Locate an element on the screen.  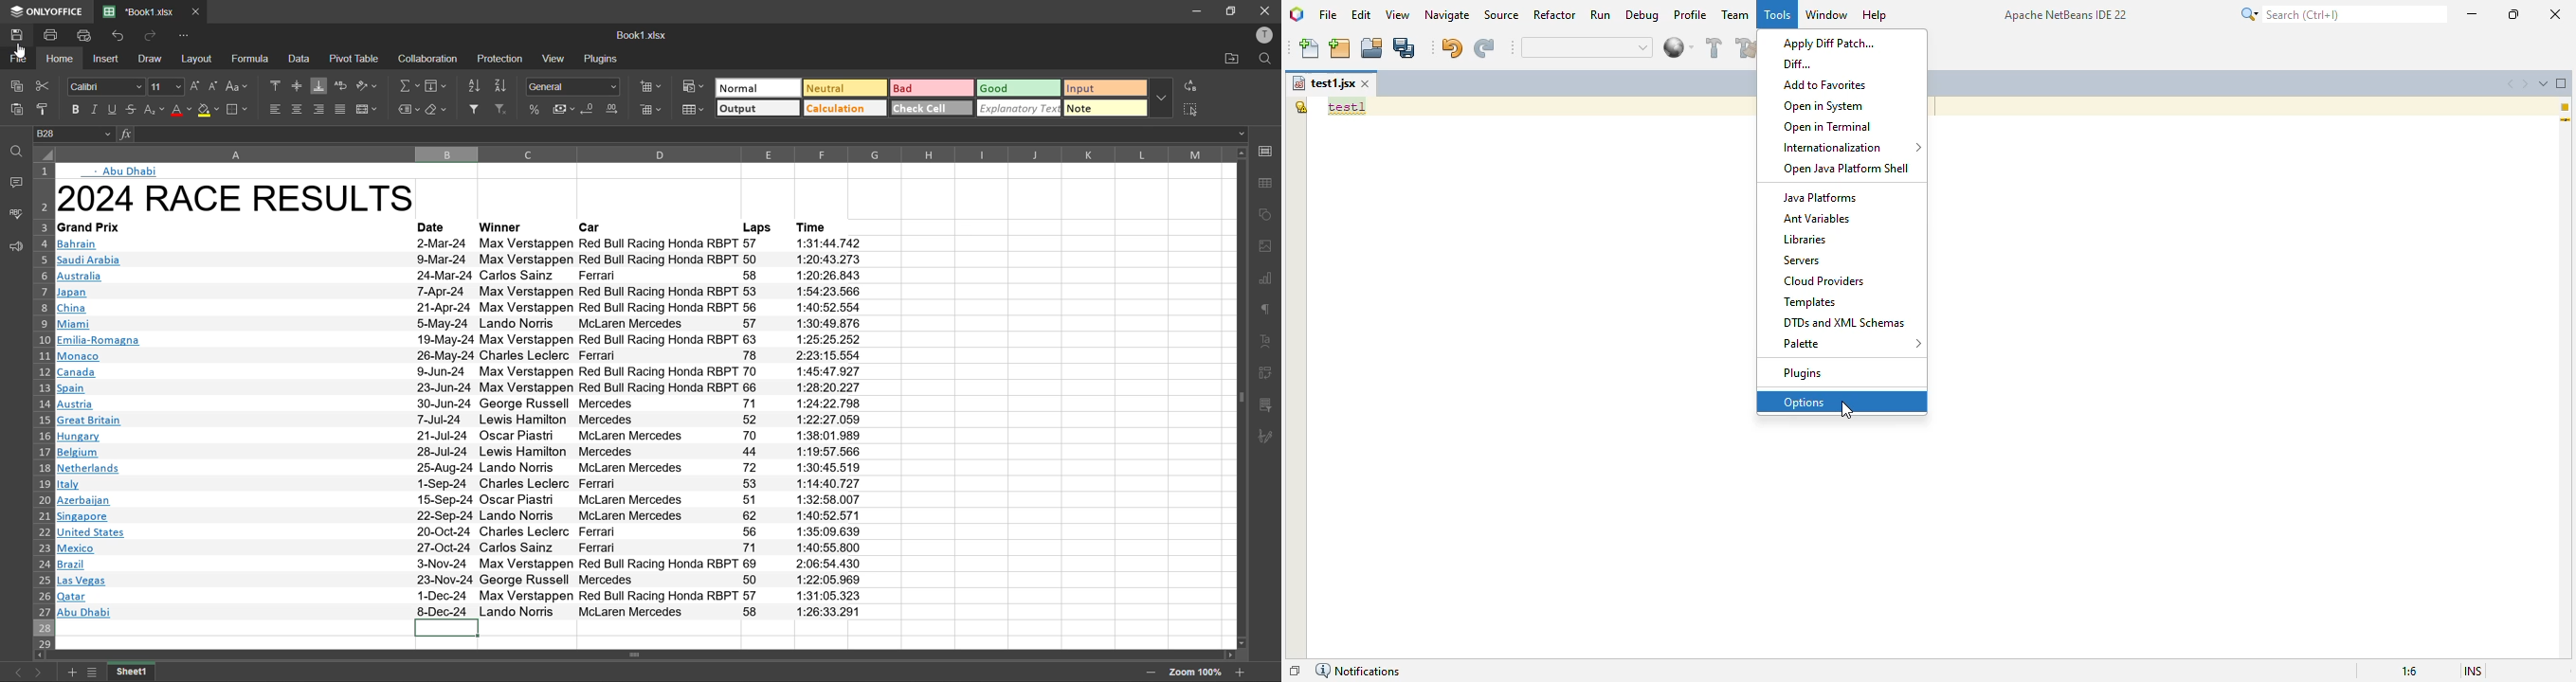
insert cells is located at coordinates (650, 86).